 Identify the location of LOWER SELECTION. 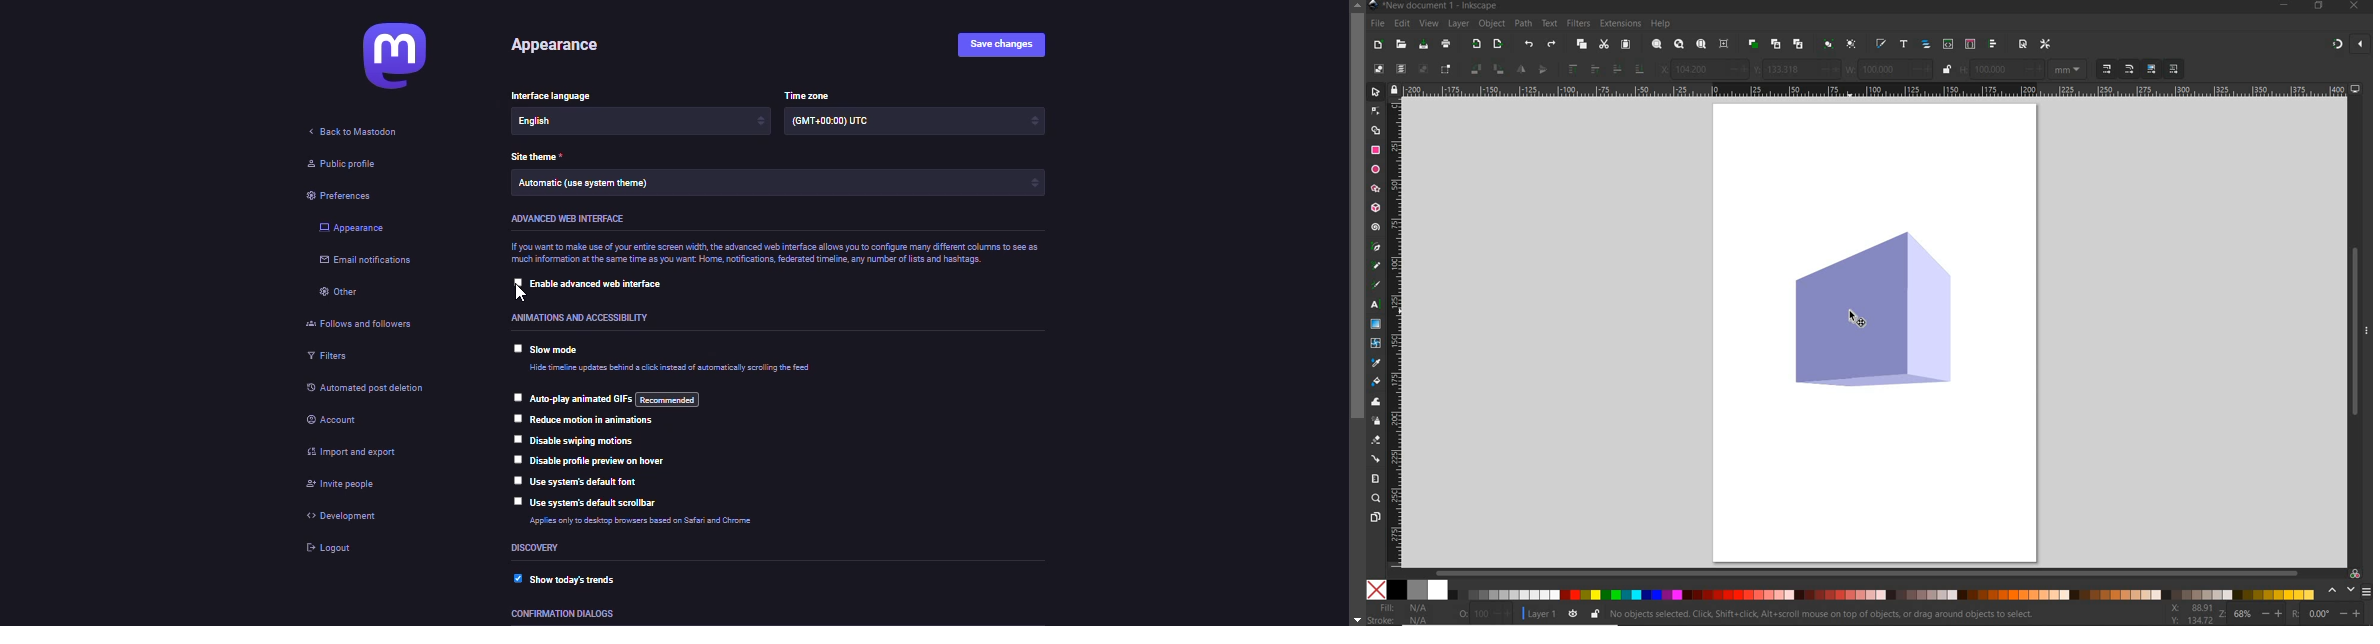
(1615, 70).